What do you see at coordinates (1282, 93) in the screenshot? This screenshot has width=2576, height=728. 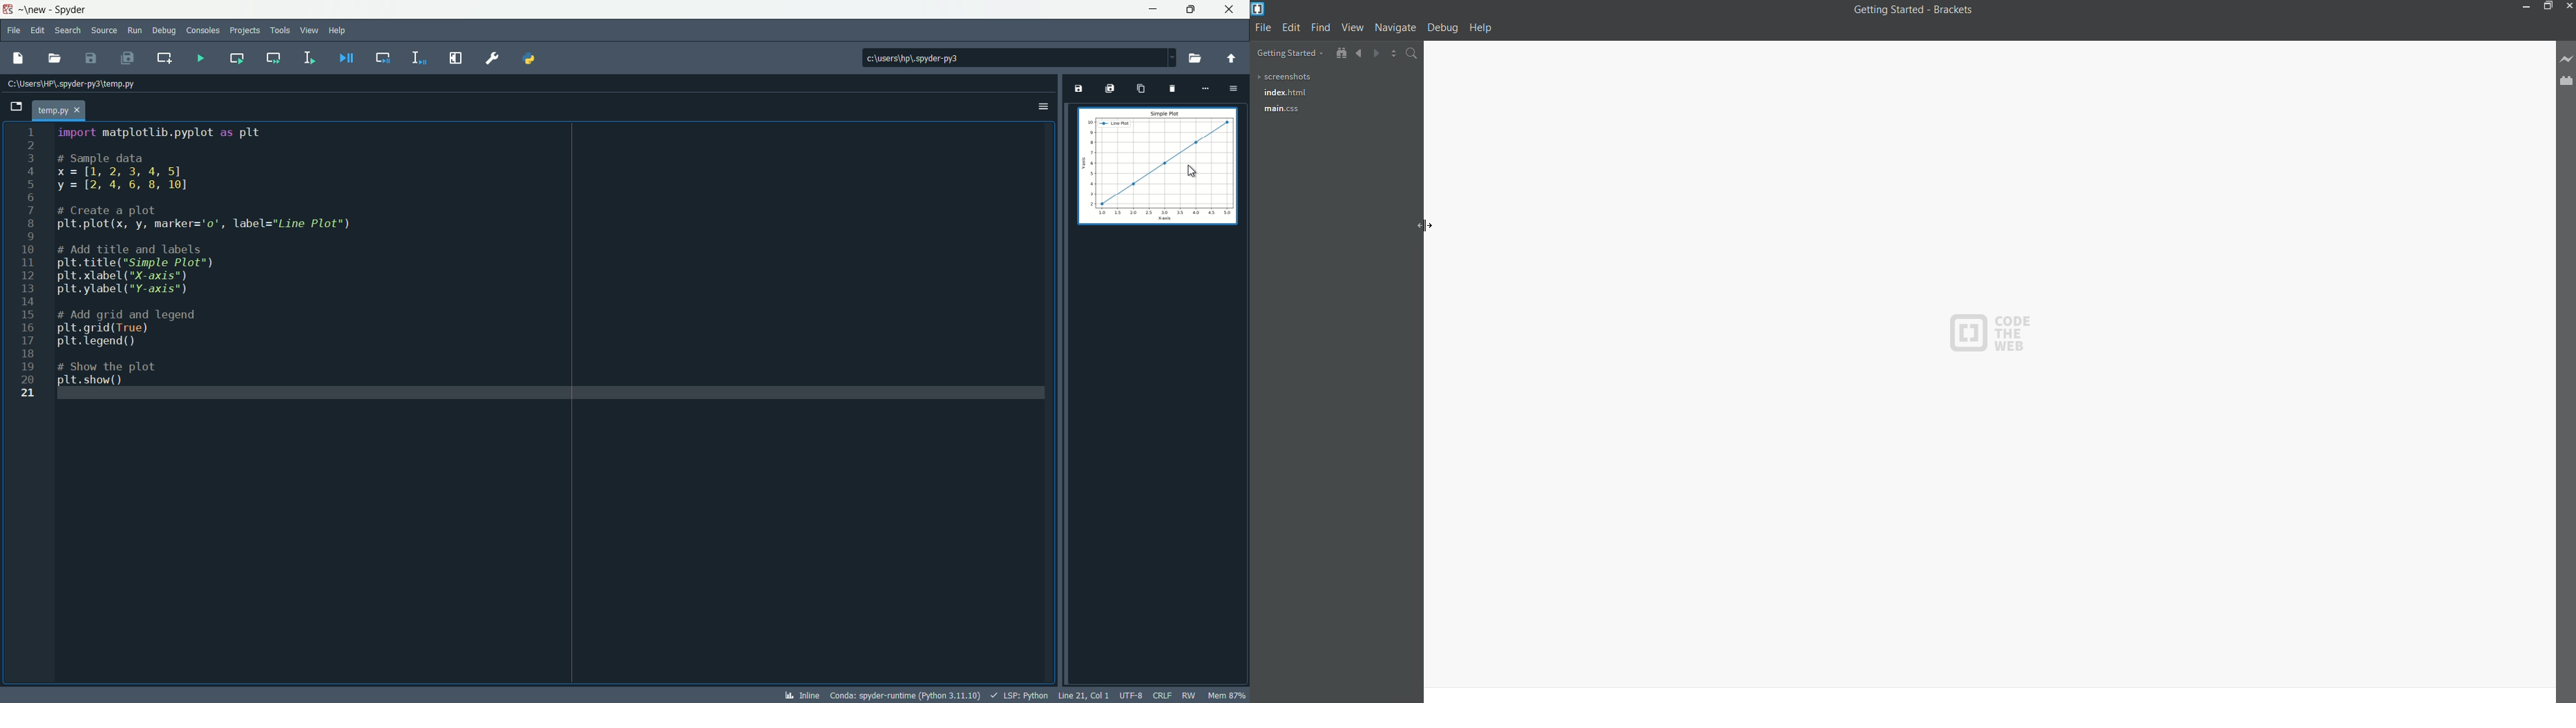 I see `index.html` at bounding box center [1282, 93].